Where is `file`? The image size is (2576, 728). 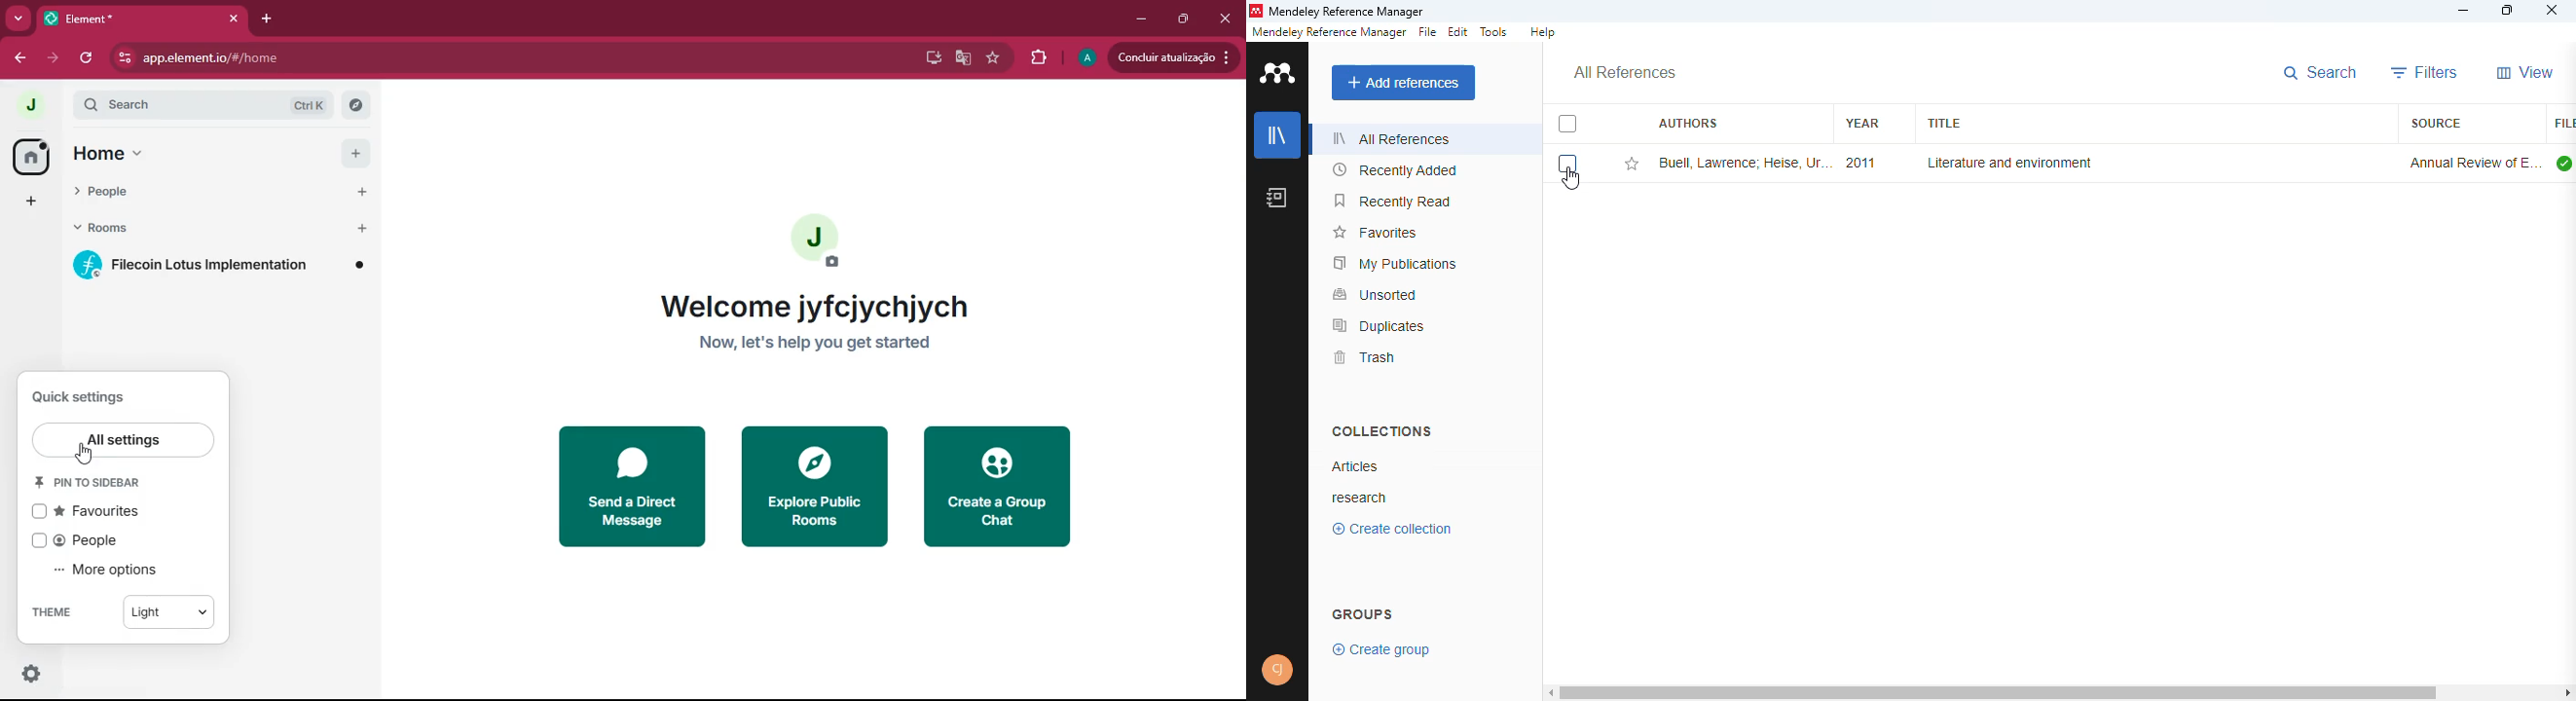
file is located at coordinates (2563, 124).